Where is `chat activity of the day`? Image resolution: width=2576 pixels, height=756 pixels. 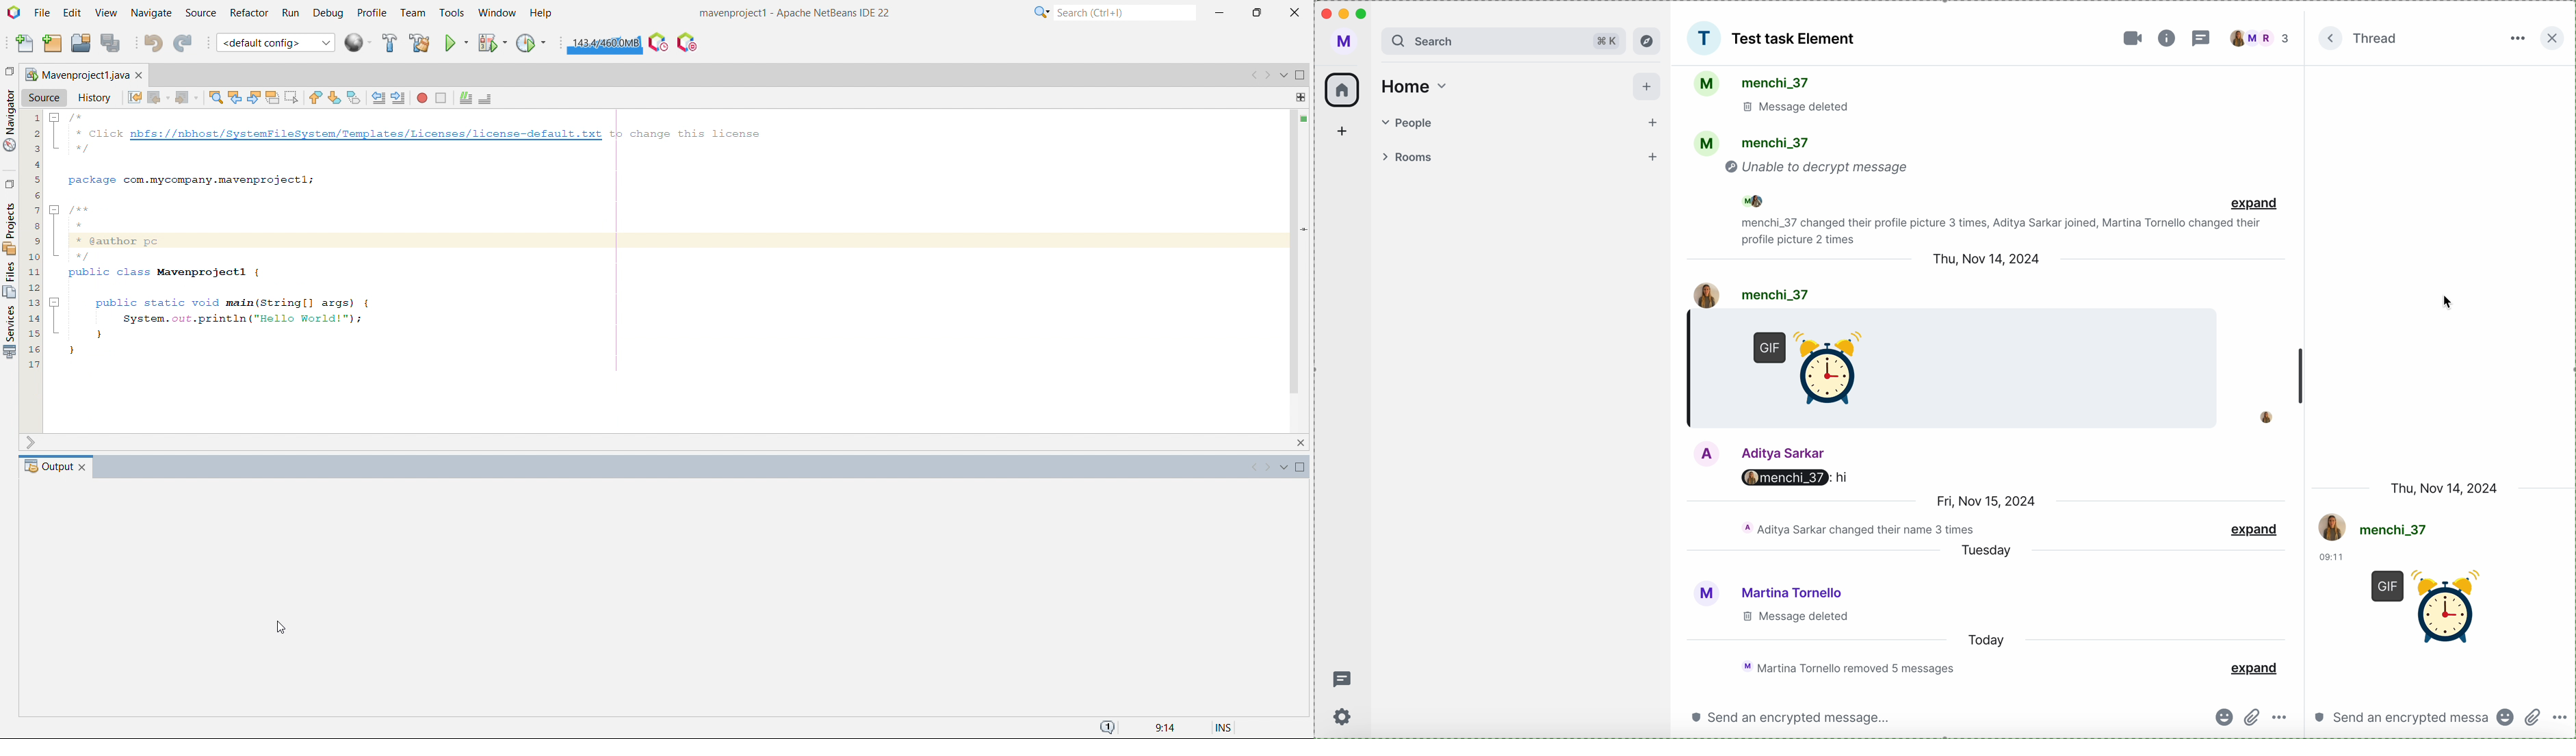
chat activity of the day is located at coordinates (1845, 667).